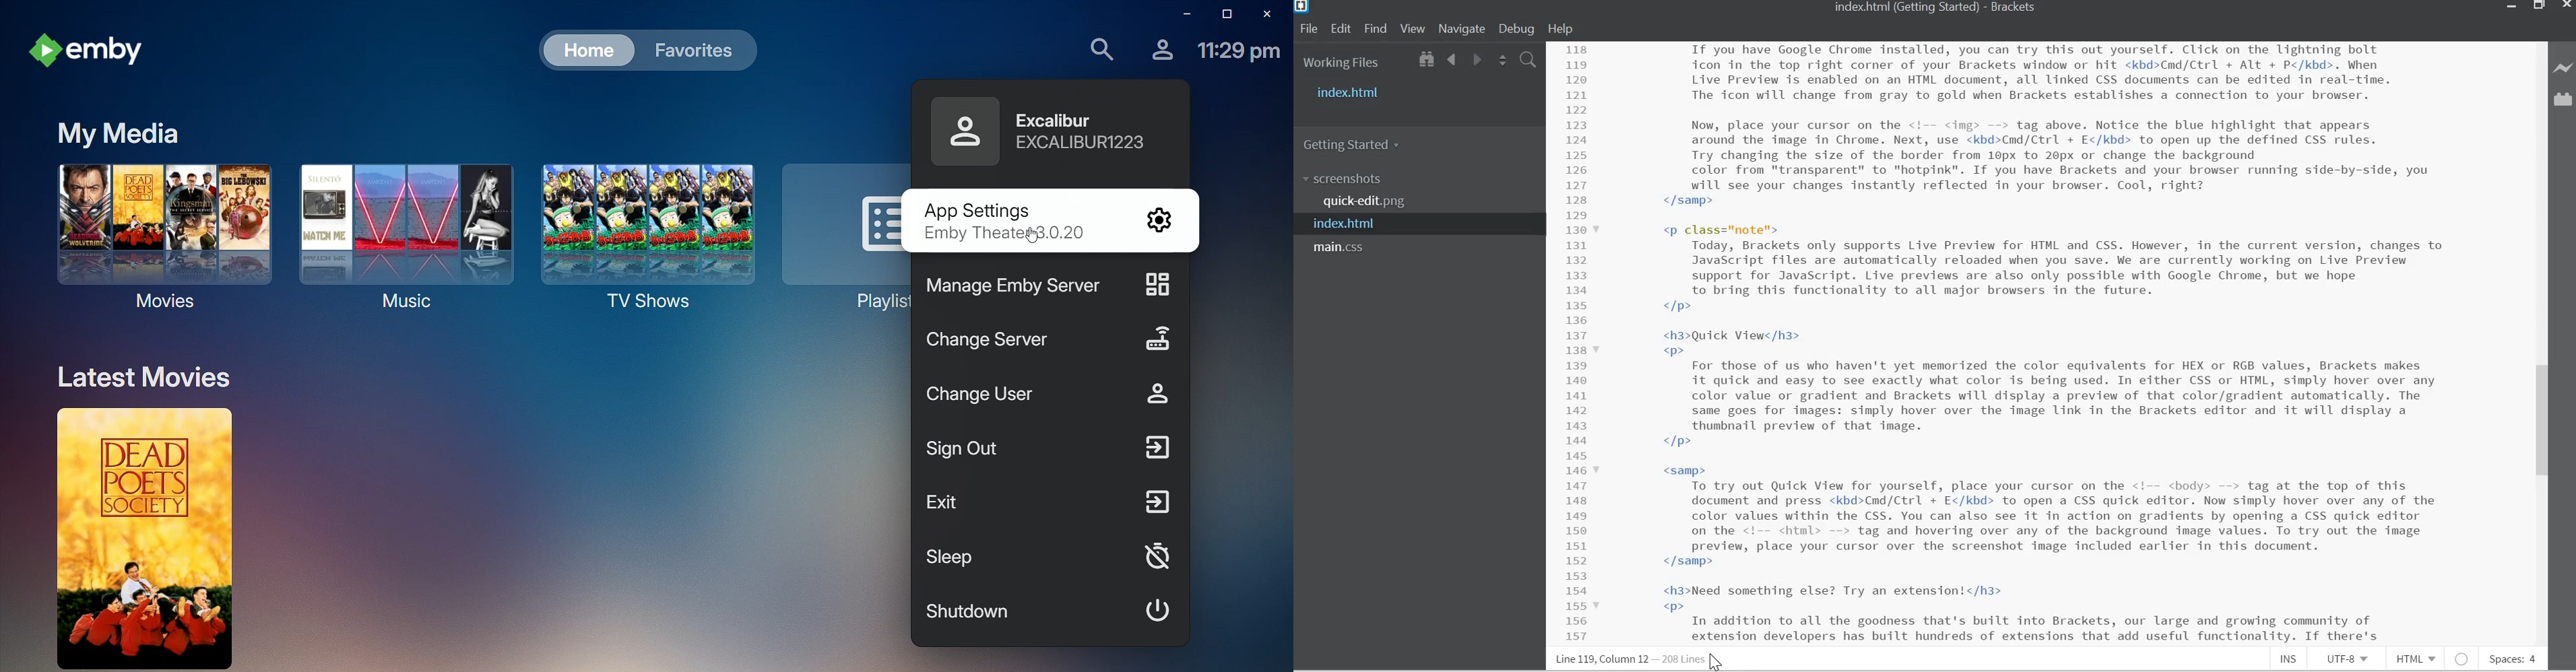 This screenshot has width=2576, height=672. What do you see at coordinates (639, 232) in the screenshot?
I see `TV Shows` at bounding box center [639, 232].